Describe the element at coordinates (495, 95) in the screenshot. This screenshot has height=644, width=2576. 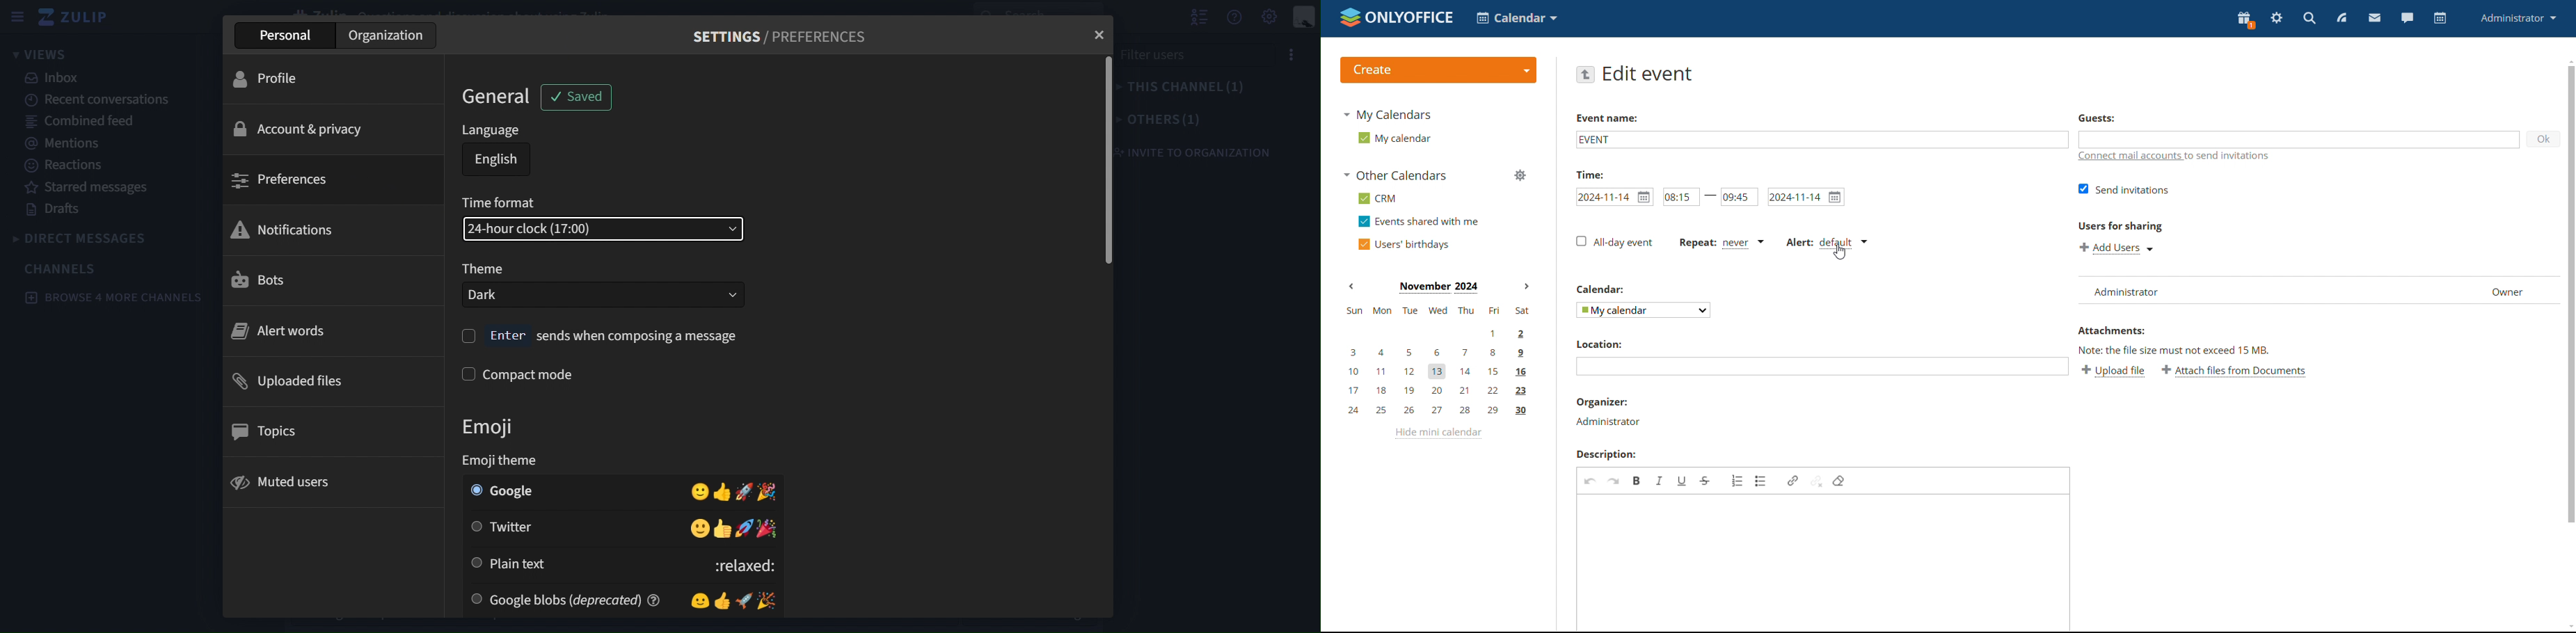
I see `general` at that location.